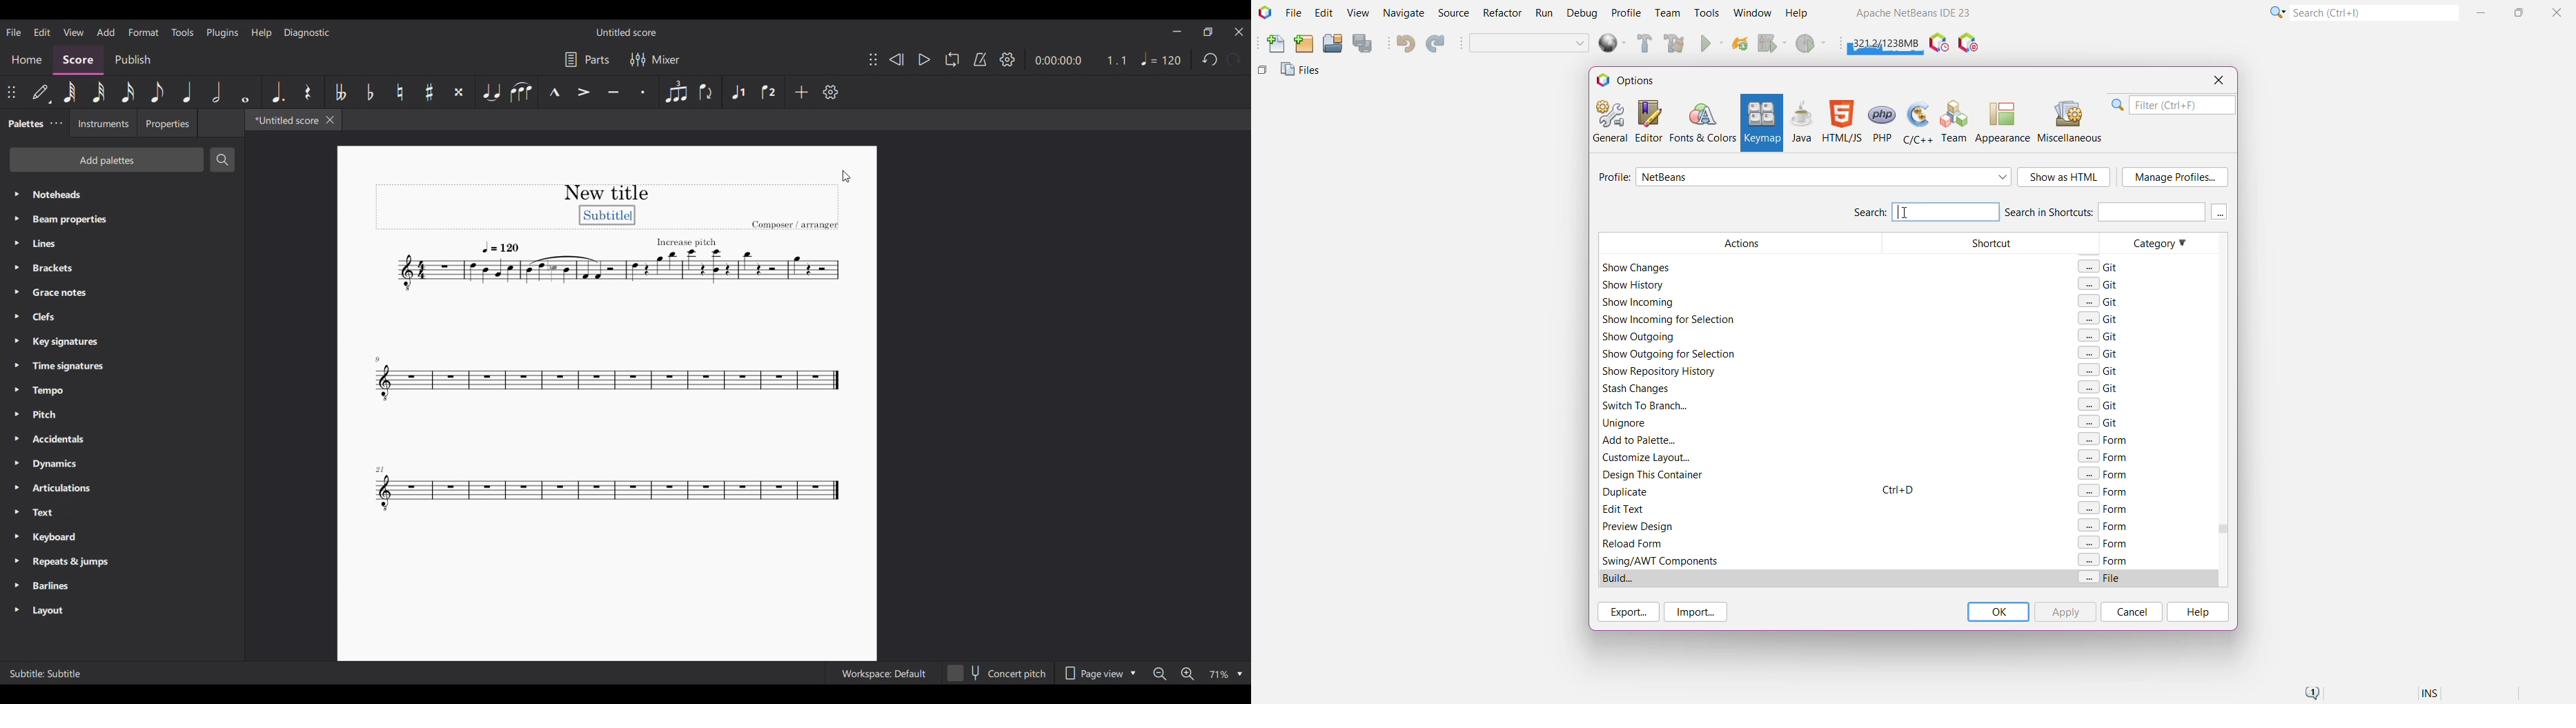 The width and height of the screenshot is (2576, 728). Describe the element at coordinates (121, 464) in the screenshot. I see `Dynamics` at that location.